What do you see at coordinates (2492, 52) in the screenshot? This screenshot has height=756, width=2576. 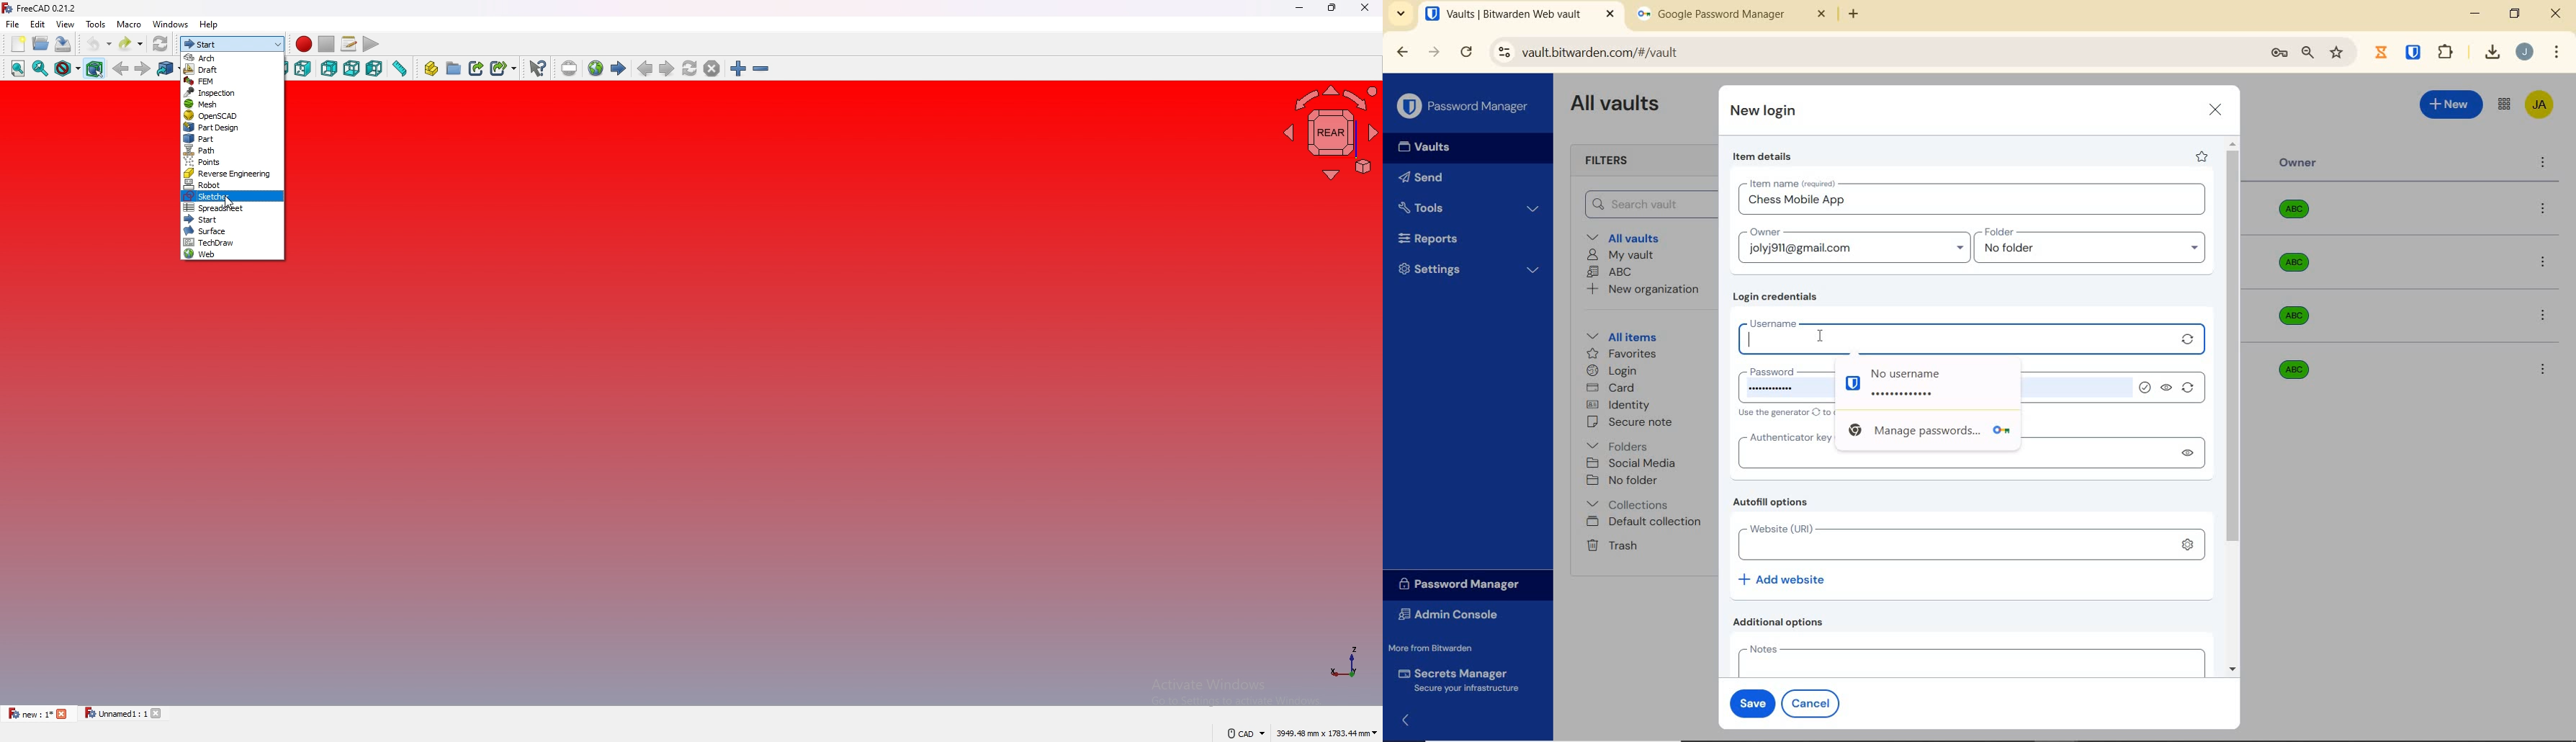 I see `download` at bounding box center [2492, 52].